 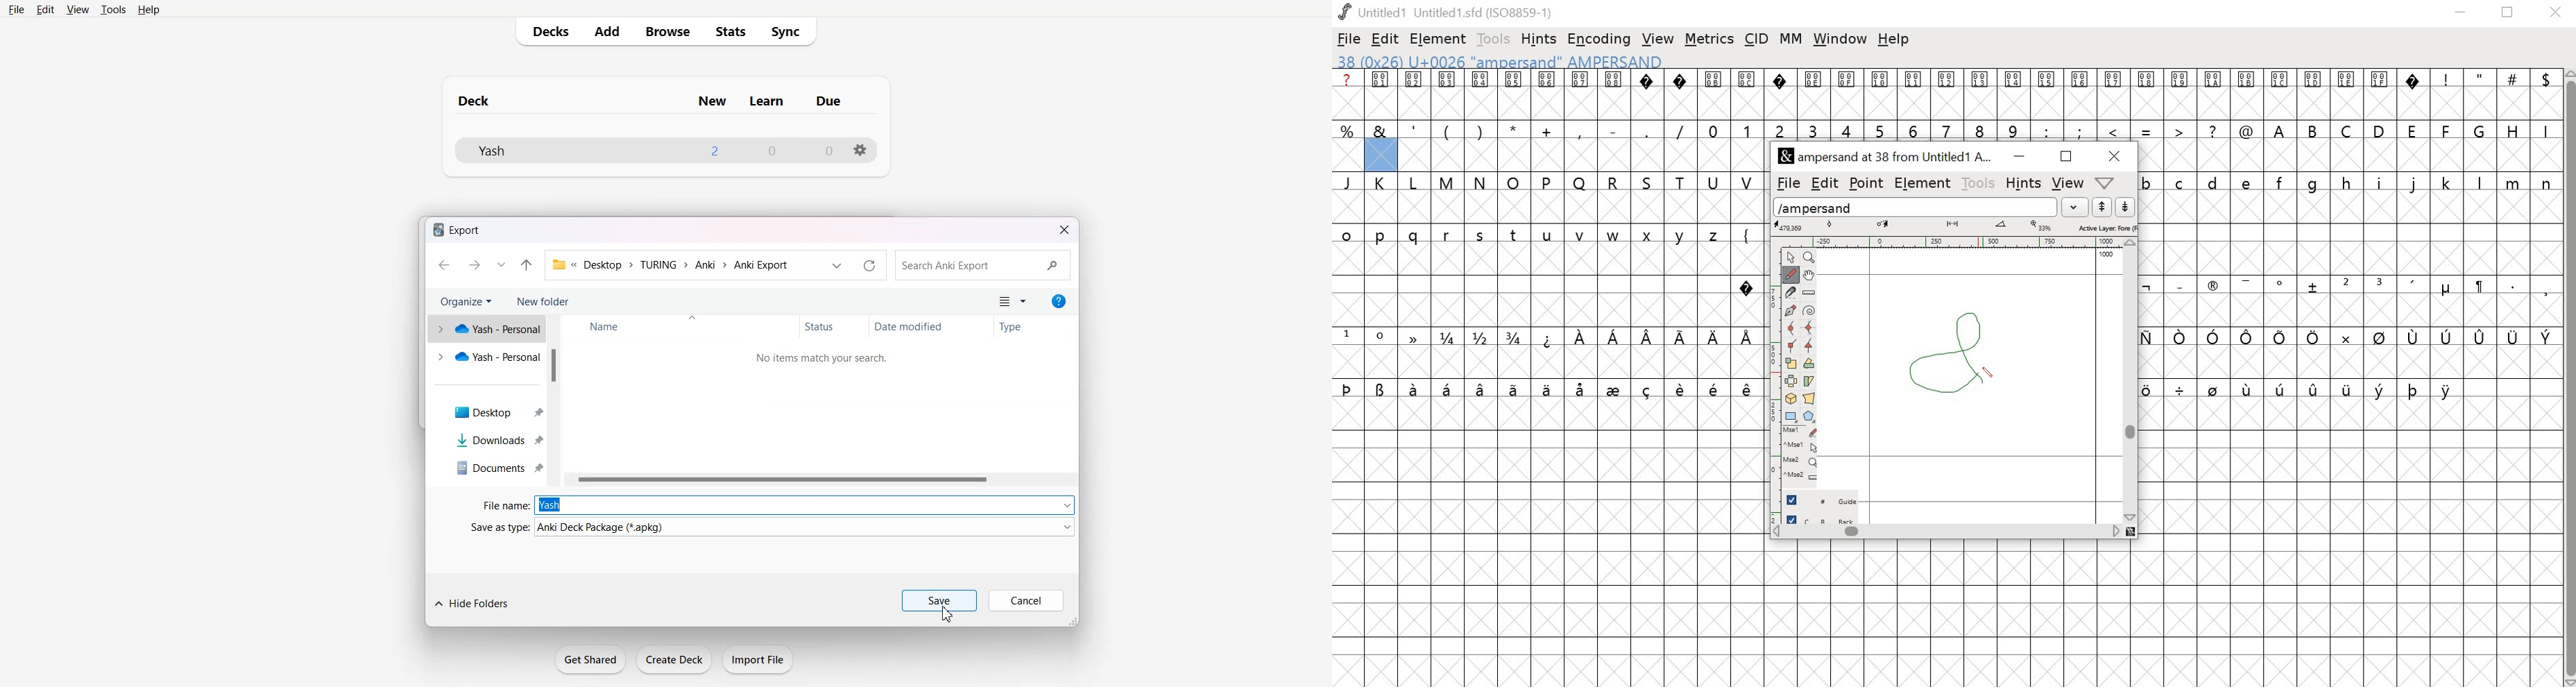 I want to click on +, so click(x=1548, y=130).